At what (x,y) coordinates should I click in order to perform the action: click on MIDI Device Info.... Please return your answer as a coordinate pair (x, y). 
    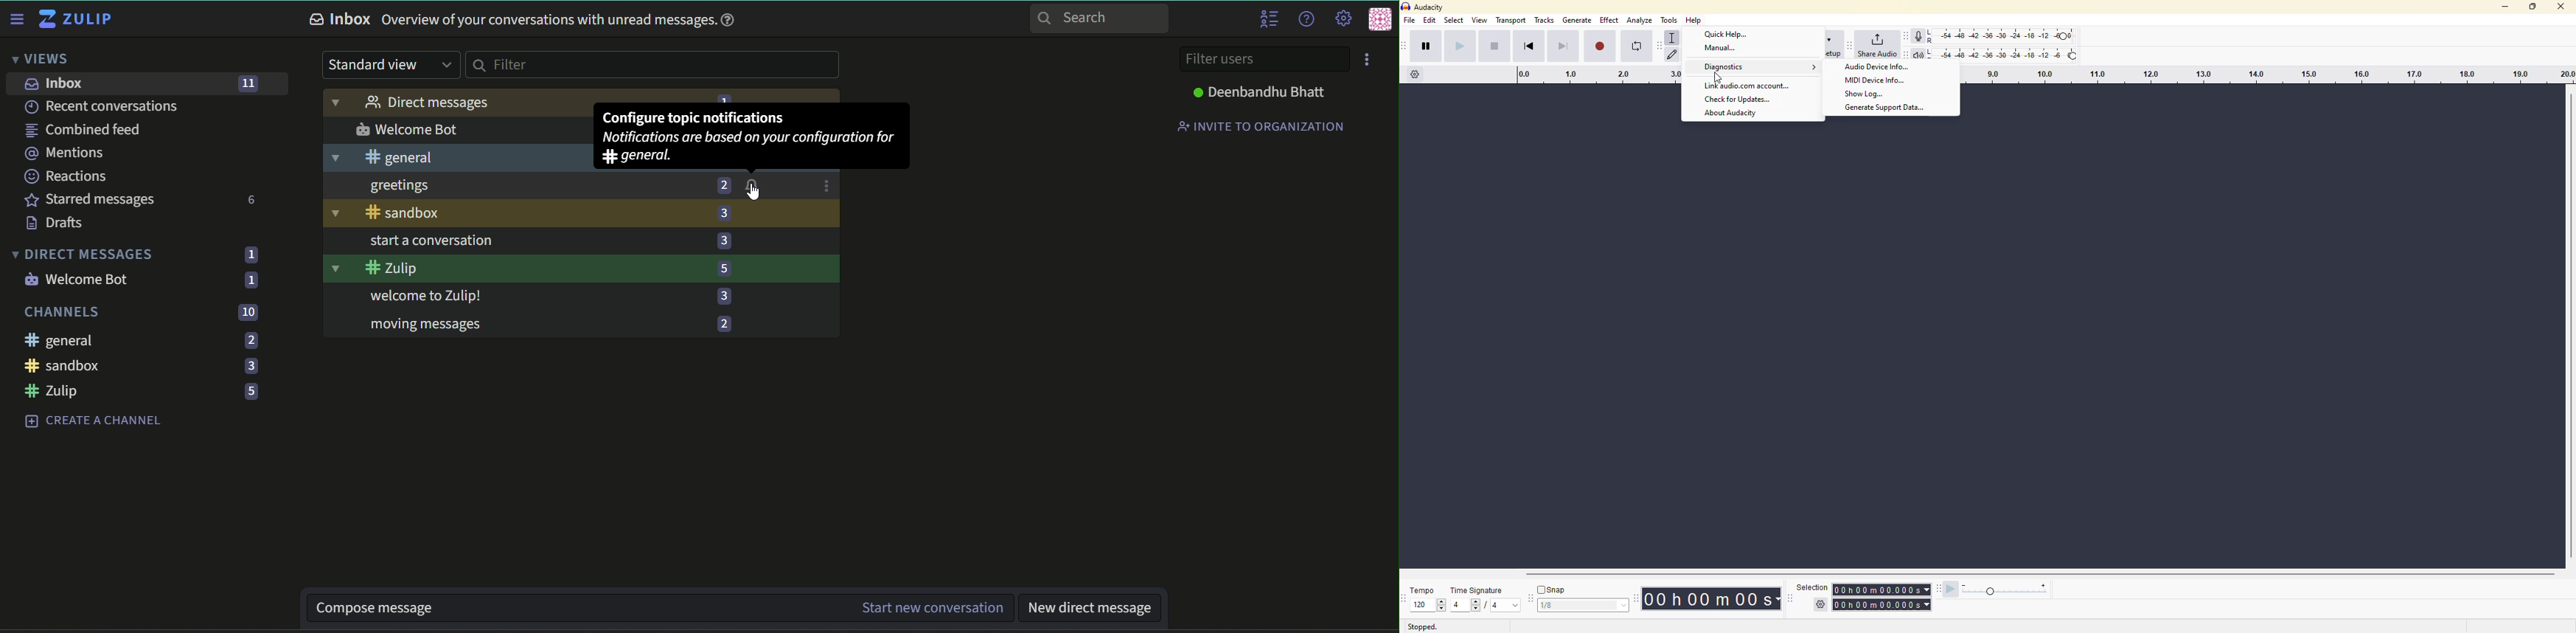
    Looking at the image, I should click on (1876, 80).